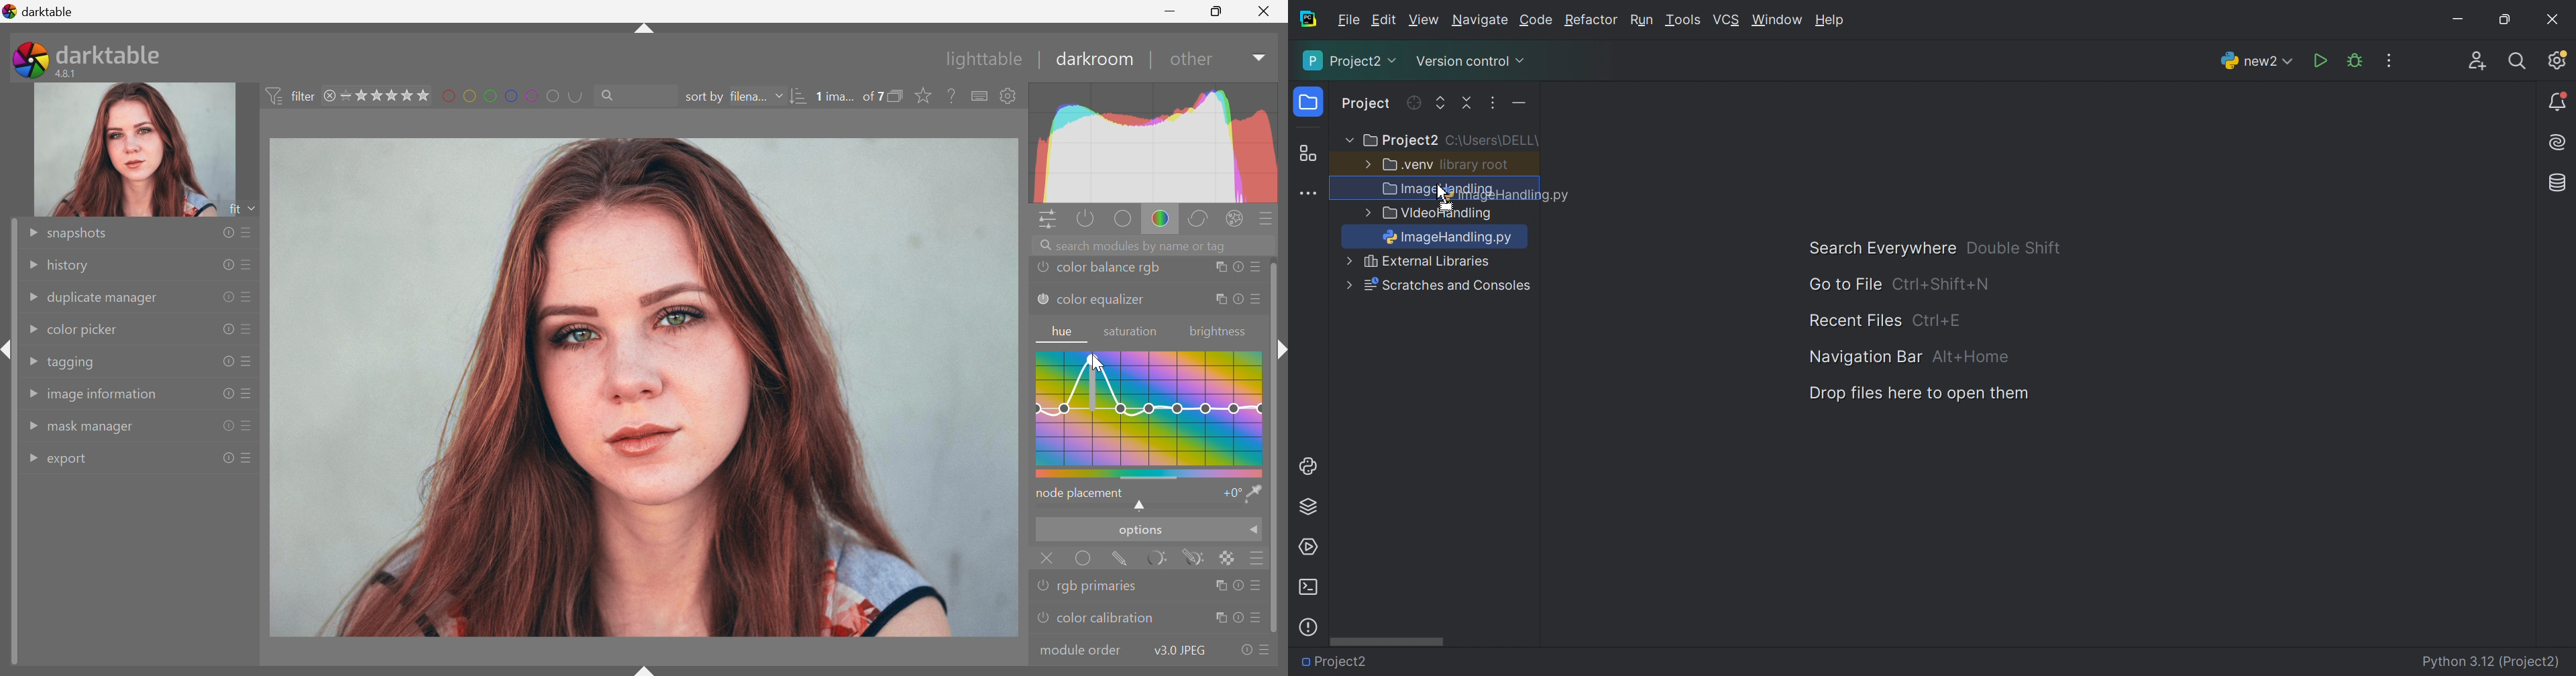  What do you see at coordinates (1044, 220) in the screenshot?
I see `quick access panel` at bounding box center [1044, 220].